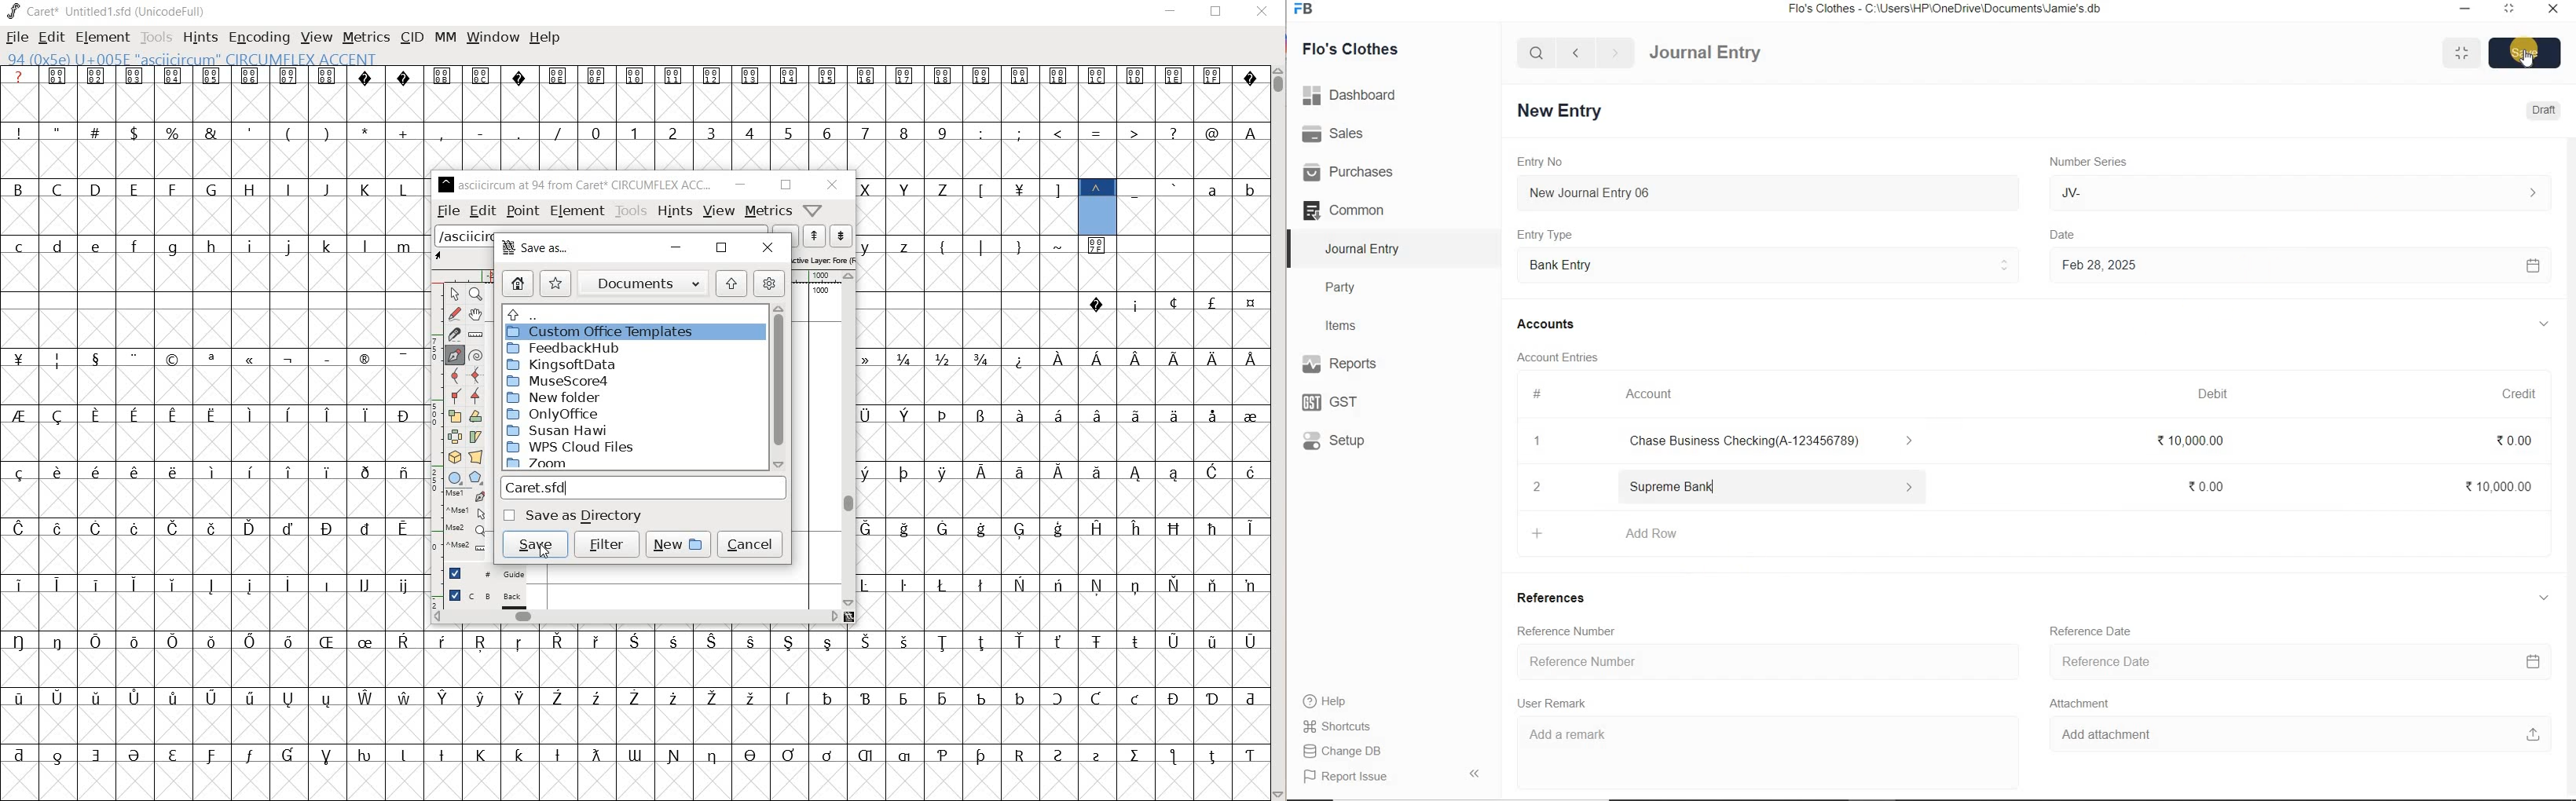  I want to click on Reference Date, so click(2098, 636).